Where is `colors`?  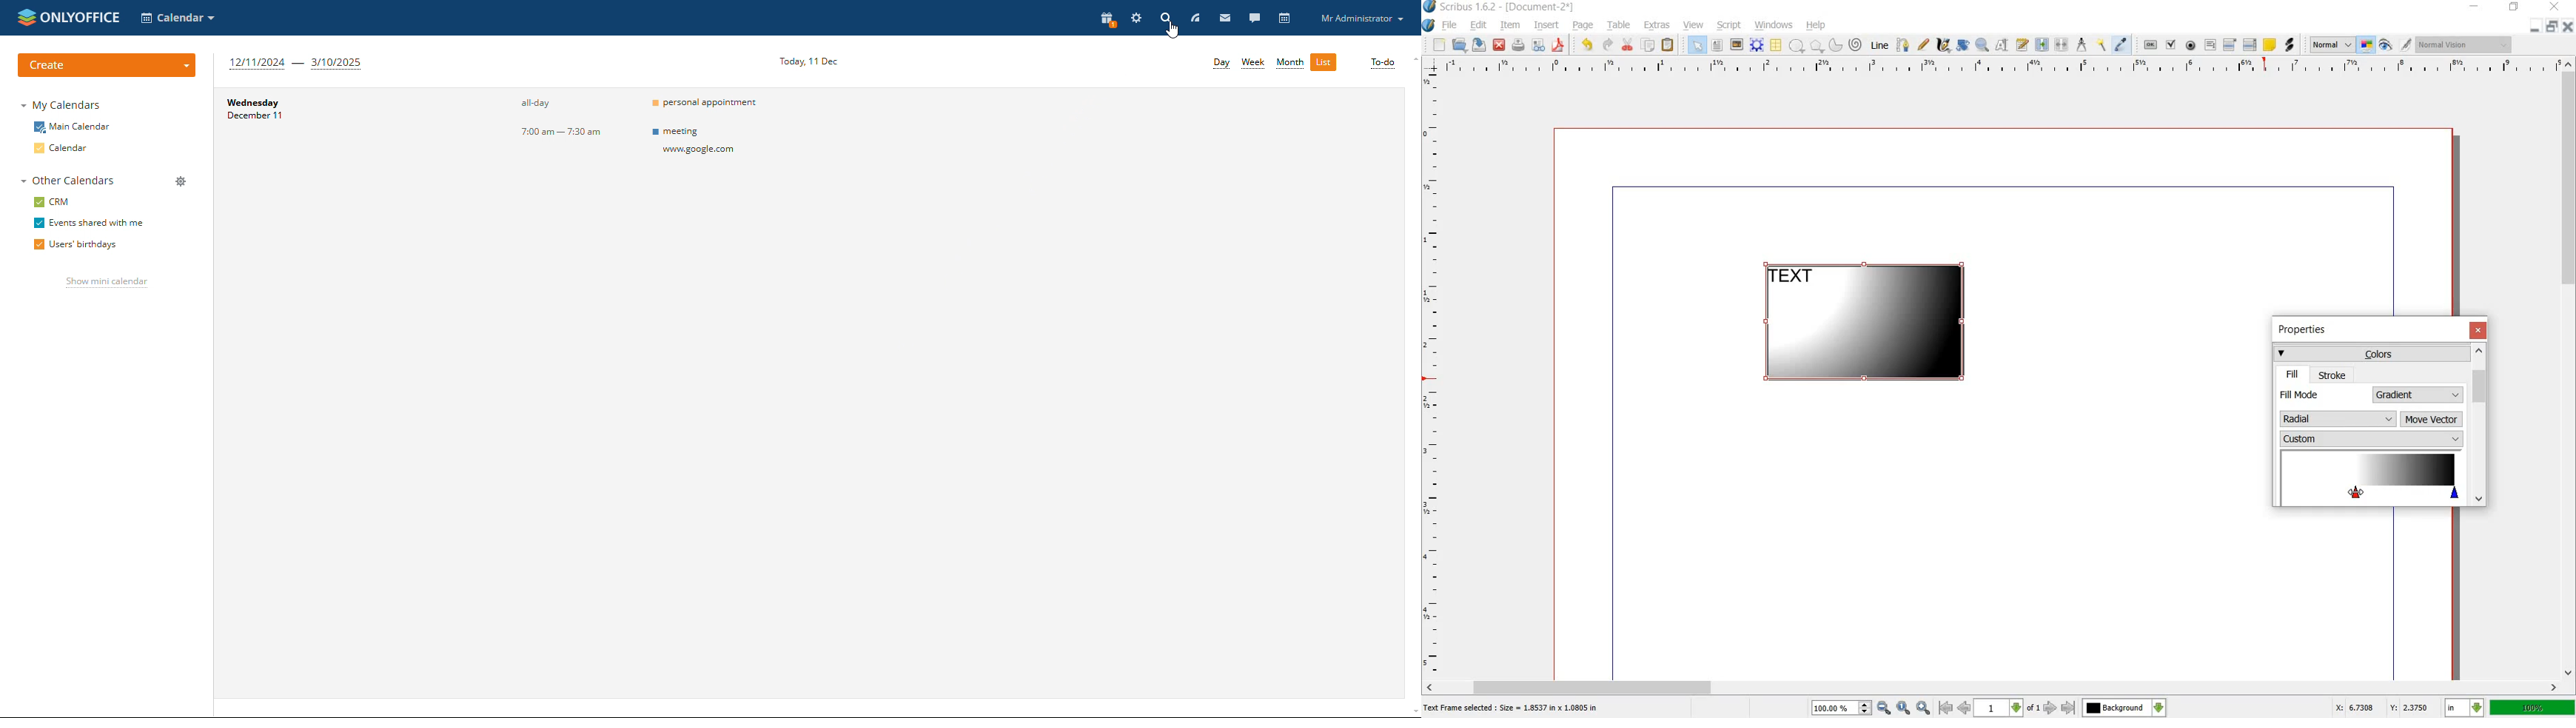 colors is located at coordinates (2371, 353).